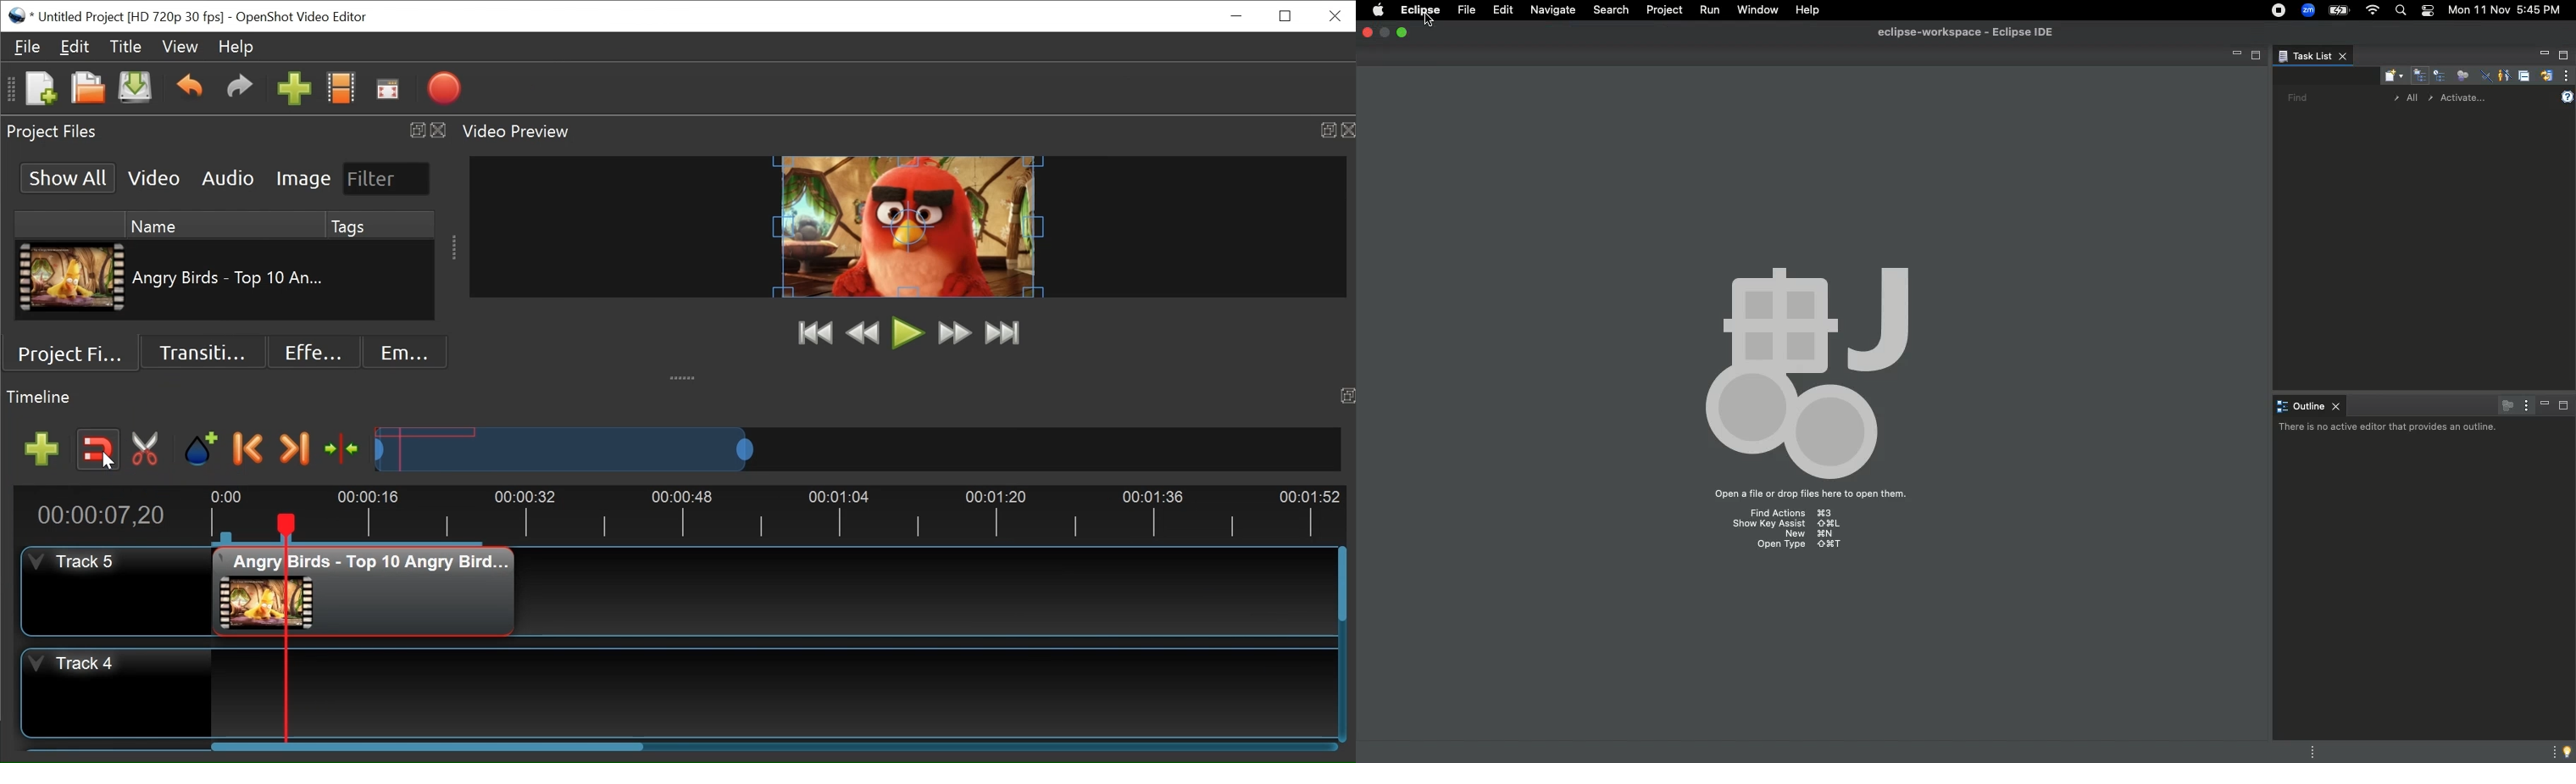 This screenshot has width=2576, height=784. I want to click on Next Marker, so click(295, 449).